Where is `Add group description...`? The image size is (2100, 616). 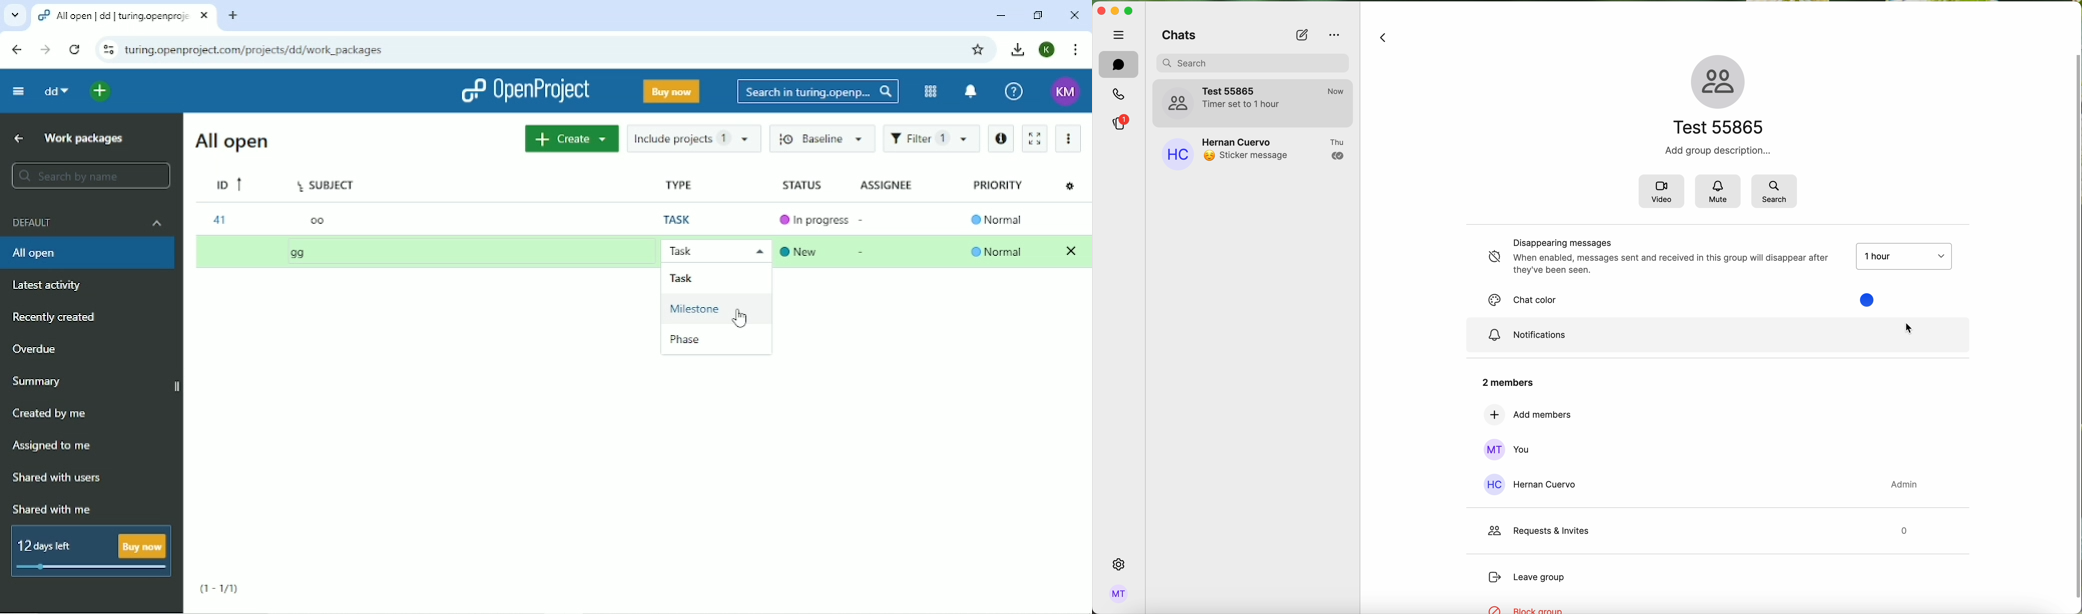
Add group description... is located at coordinates (1718, 150).